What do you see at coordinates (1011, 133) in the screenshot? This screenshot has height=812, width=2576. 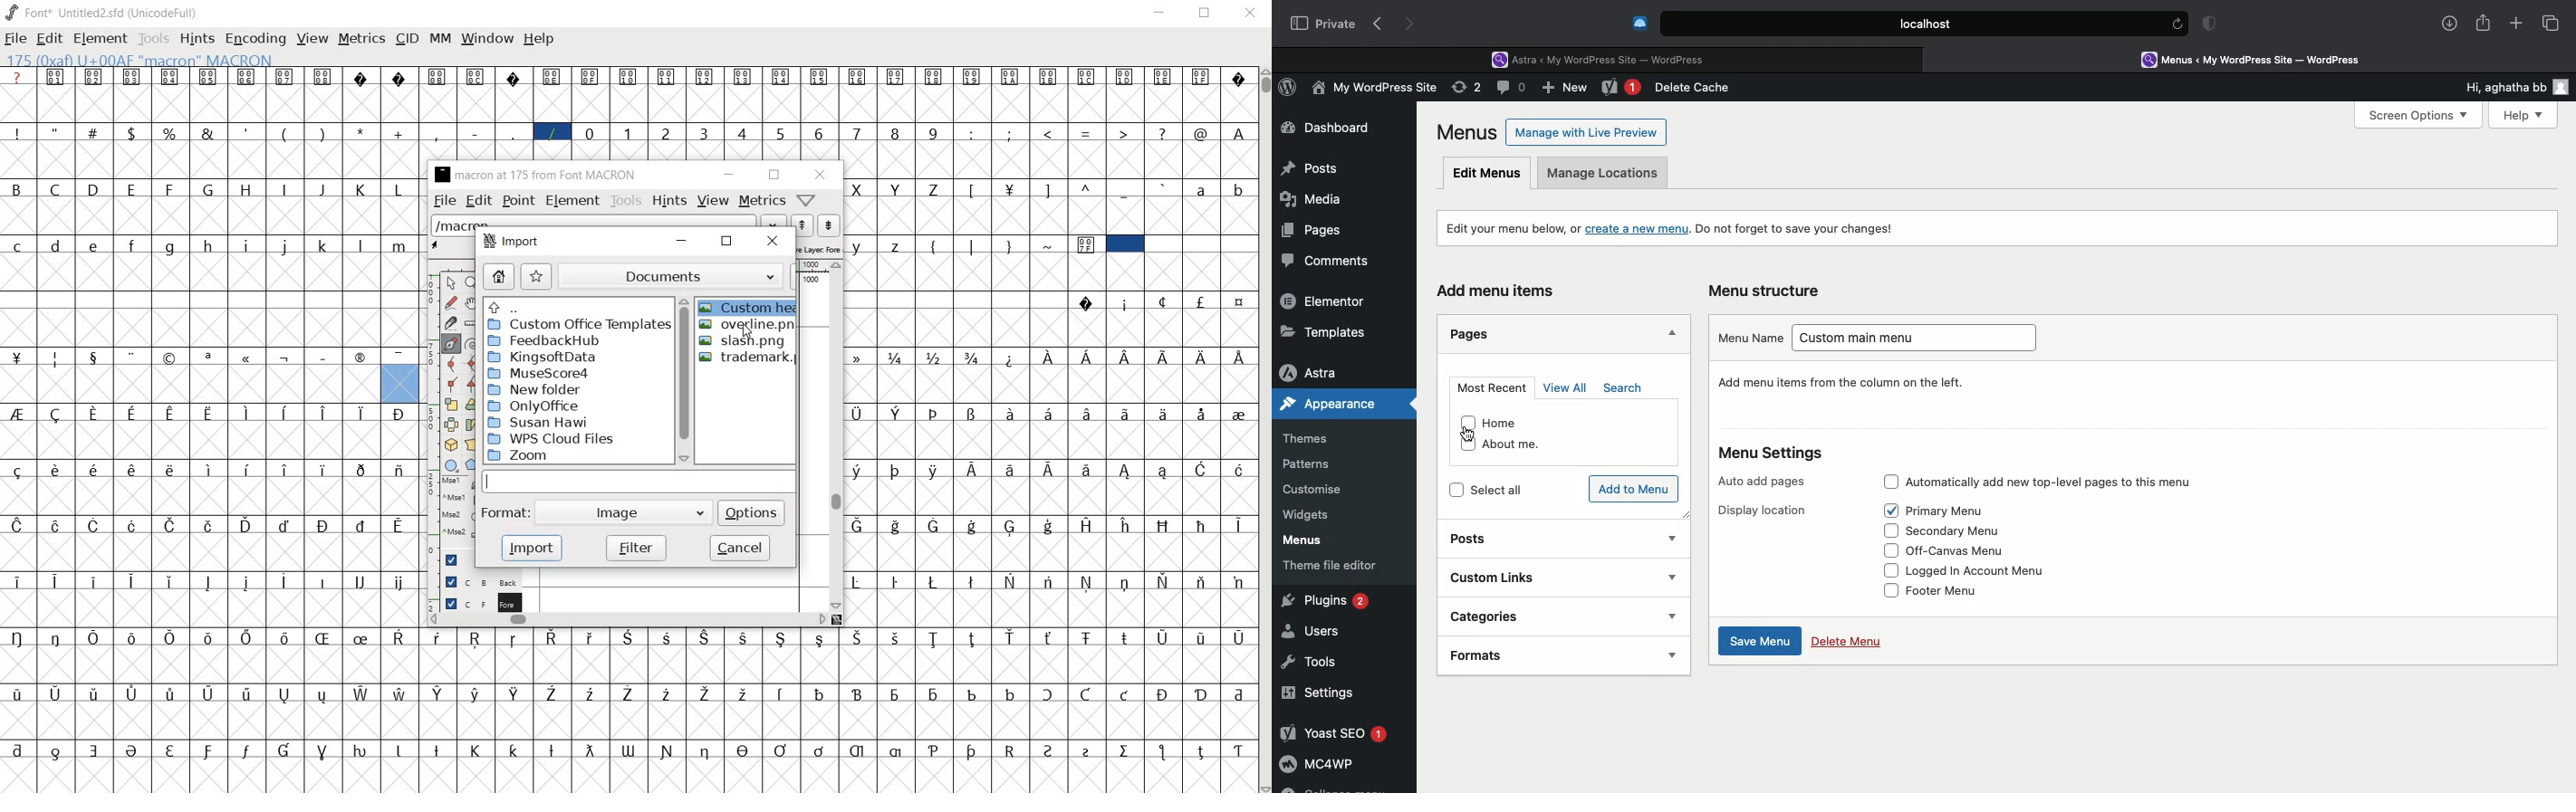 I see `;` at bounding box center [1011, 133].